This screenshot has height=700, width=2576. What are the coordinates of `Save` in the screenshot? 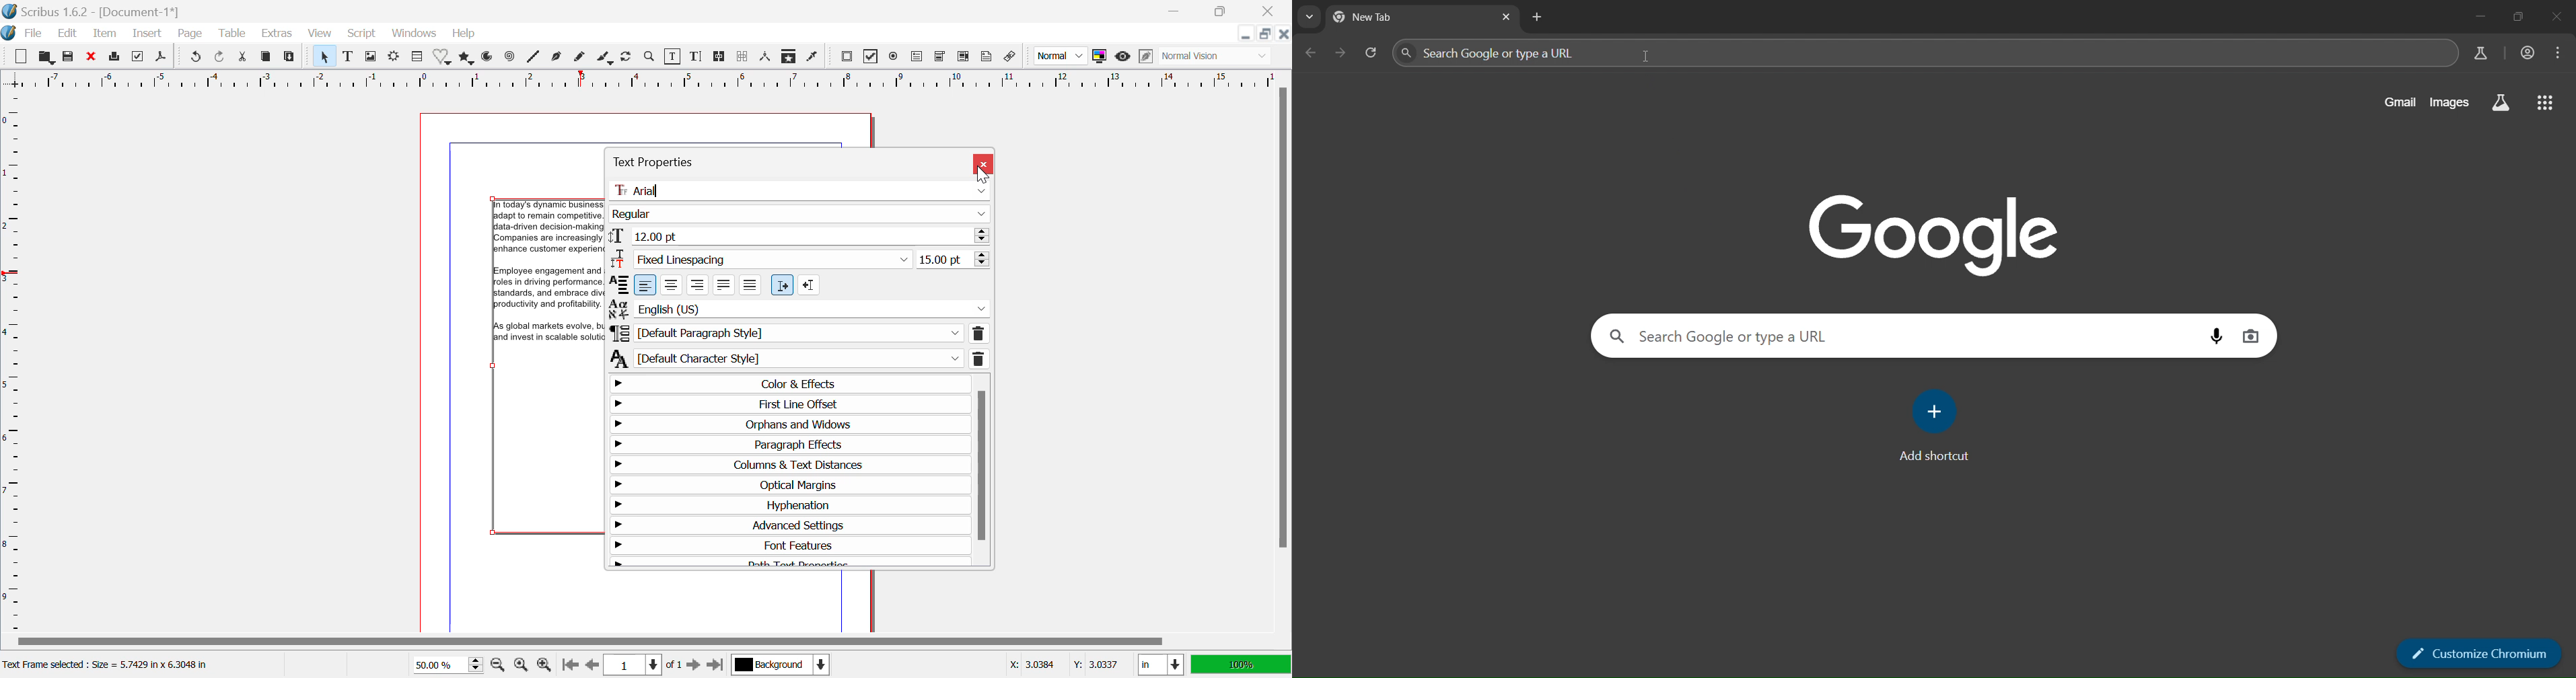 It's located at (70, 57).